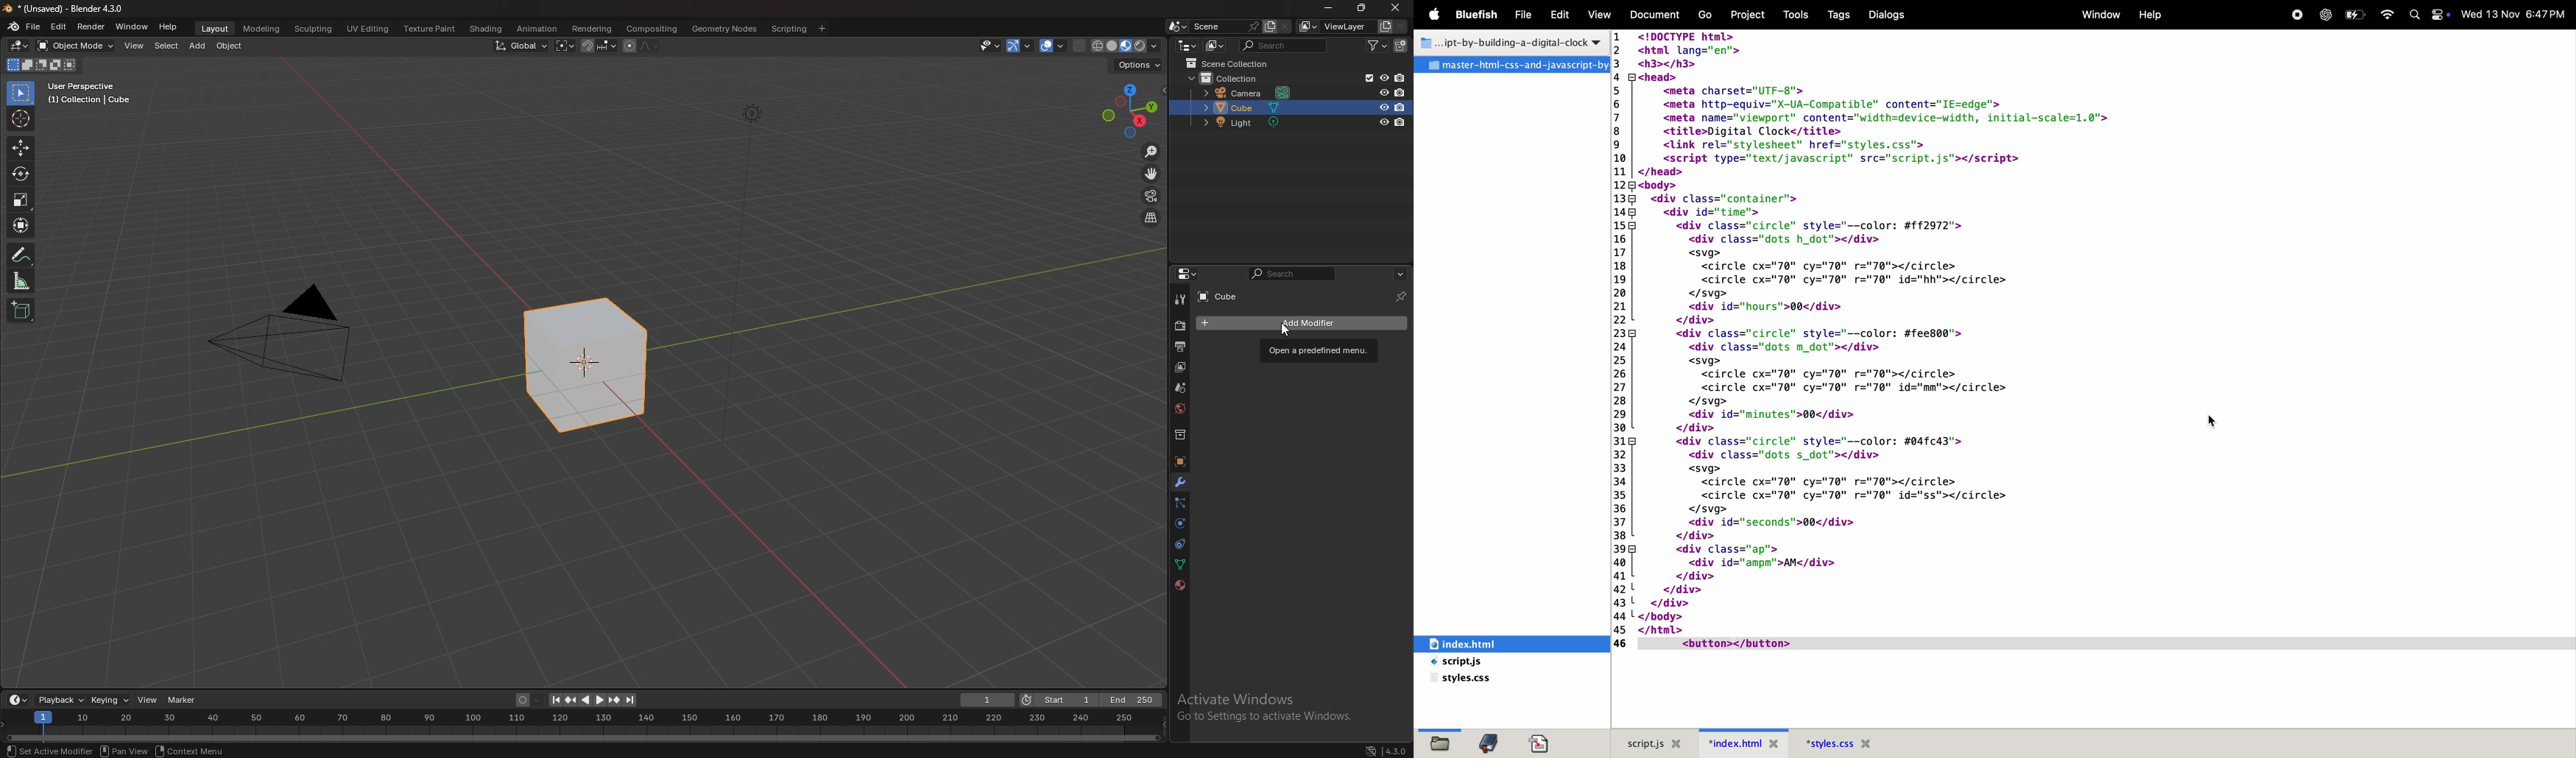 The width and height of the screenshot is (2576, 784). I want to click on data, so click(1179, 564).